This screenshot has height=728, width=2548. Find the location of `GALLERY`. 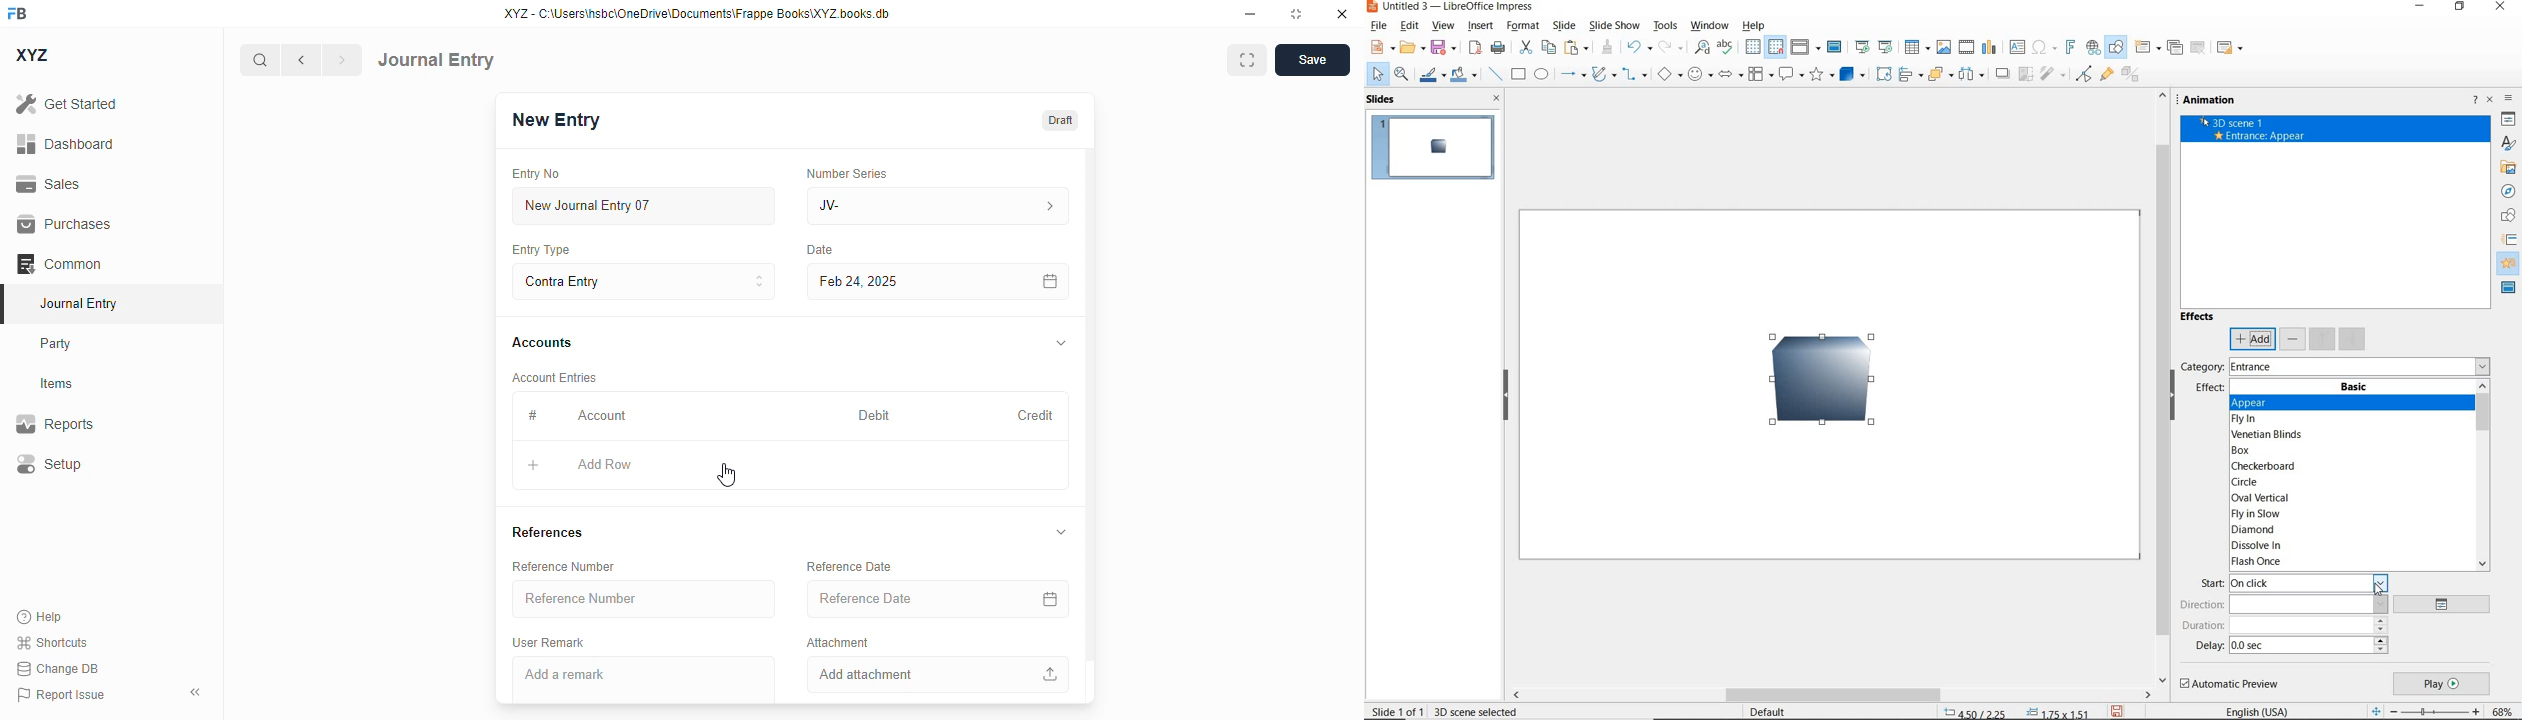

GALLERY is located at coordinates (2509, 169).